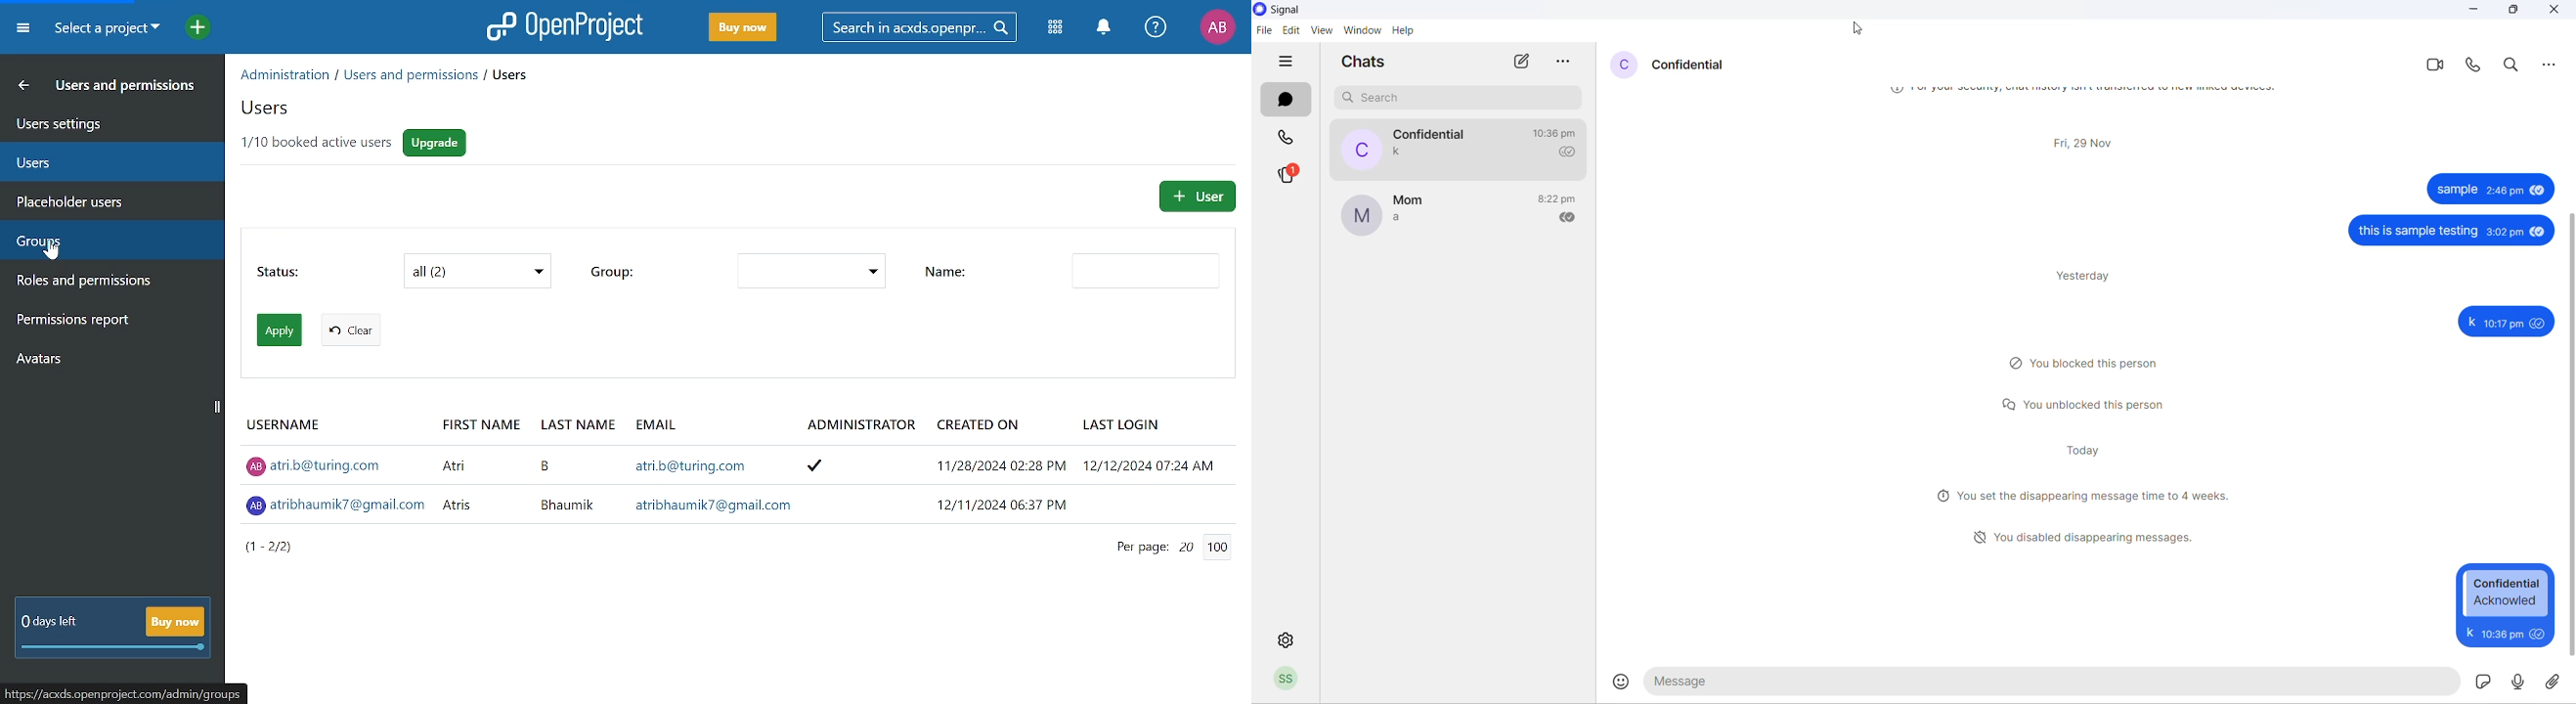  I want to click on disappearing message notification, so click(2087, 536).